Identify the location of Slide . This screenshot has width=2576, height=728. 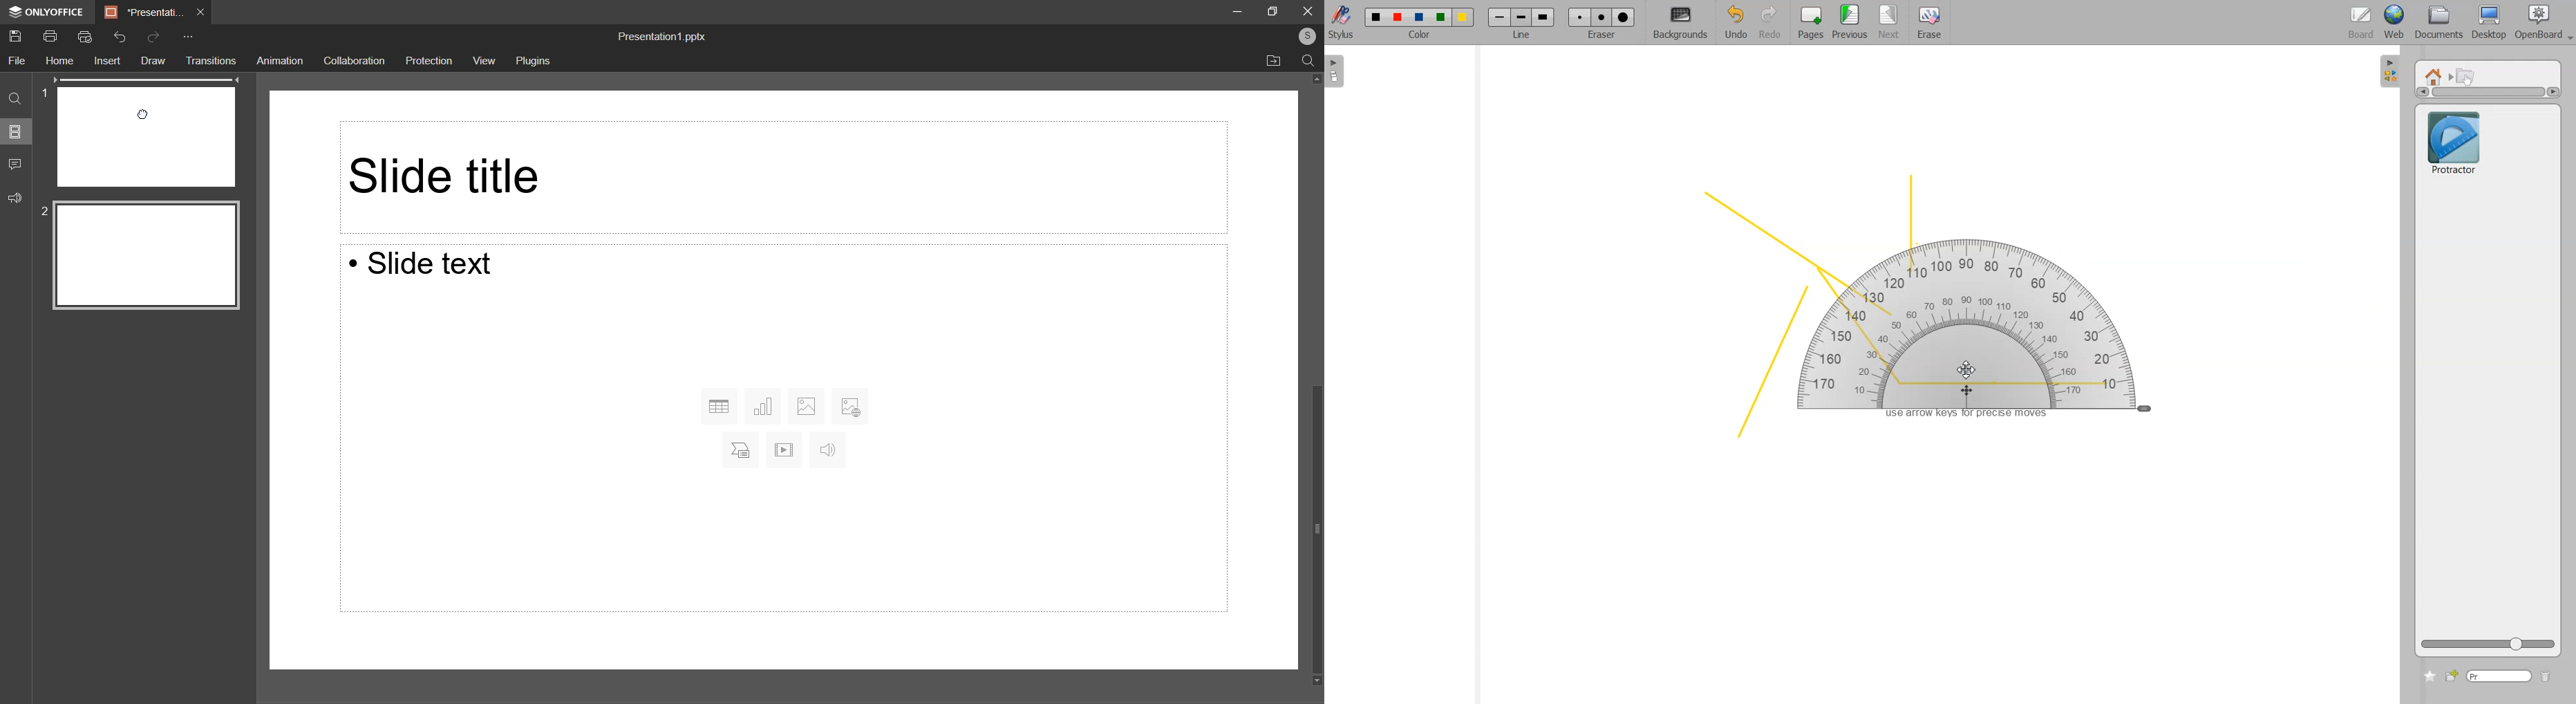
(147, 257).